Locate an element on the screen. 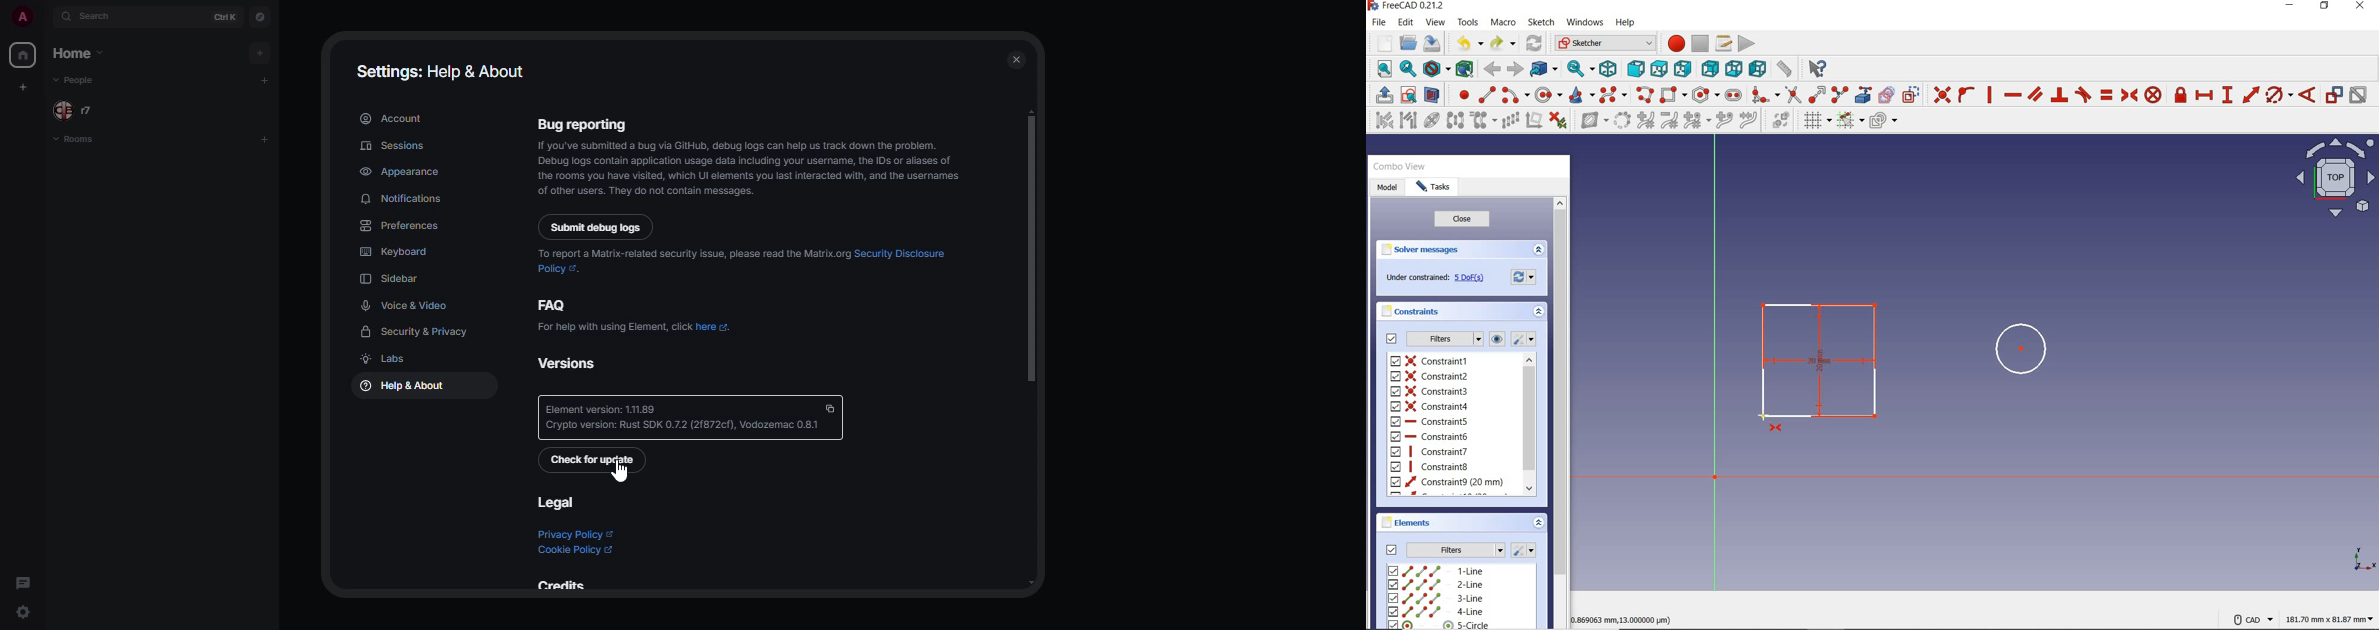 This screenshot has width=2380, height=644. expand is located at coordinates (1539, 521).